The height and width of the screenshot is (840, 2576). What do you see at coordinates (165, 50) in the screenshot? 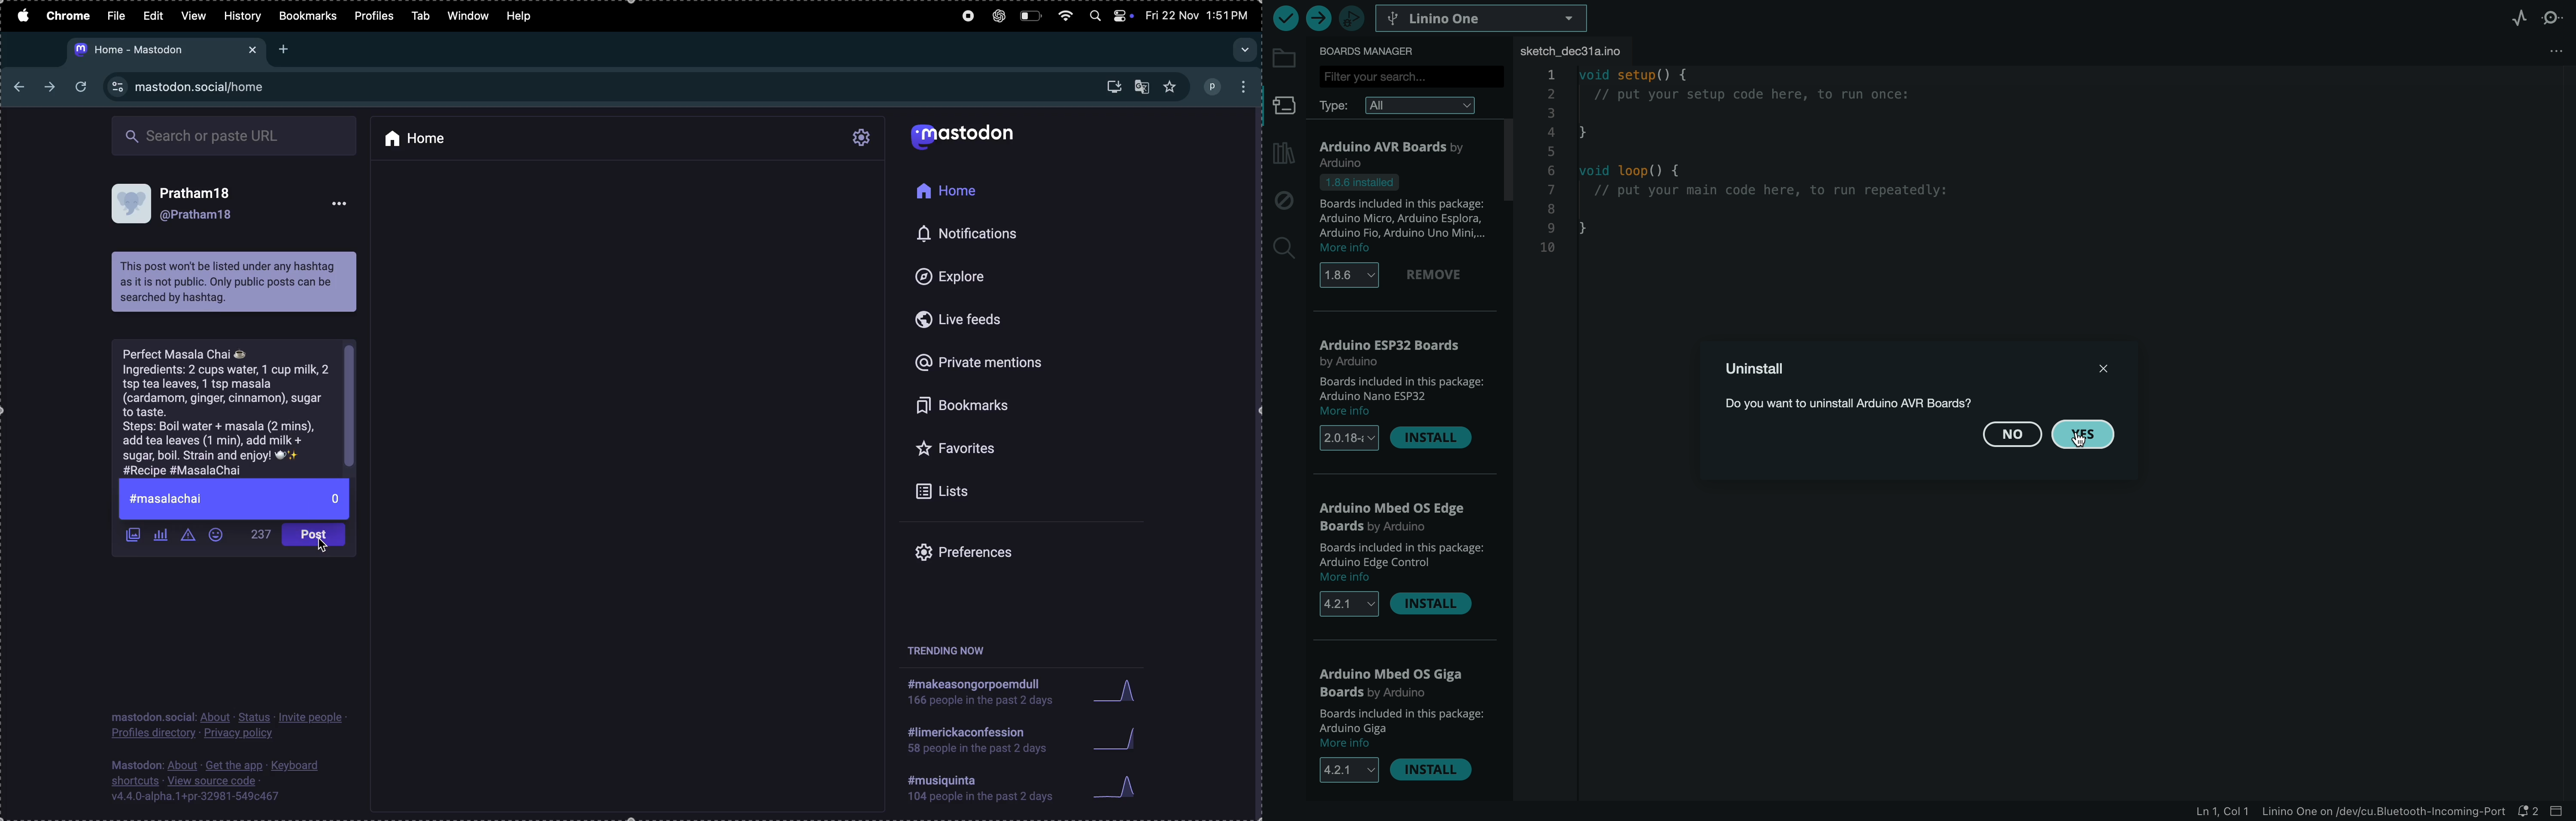
I see `mastodon url` at bounding box center [165, 50].